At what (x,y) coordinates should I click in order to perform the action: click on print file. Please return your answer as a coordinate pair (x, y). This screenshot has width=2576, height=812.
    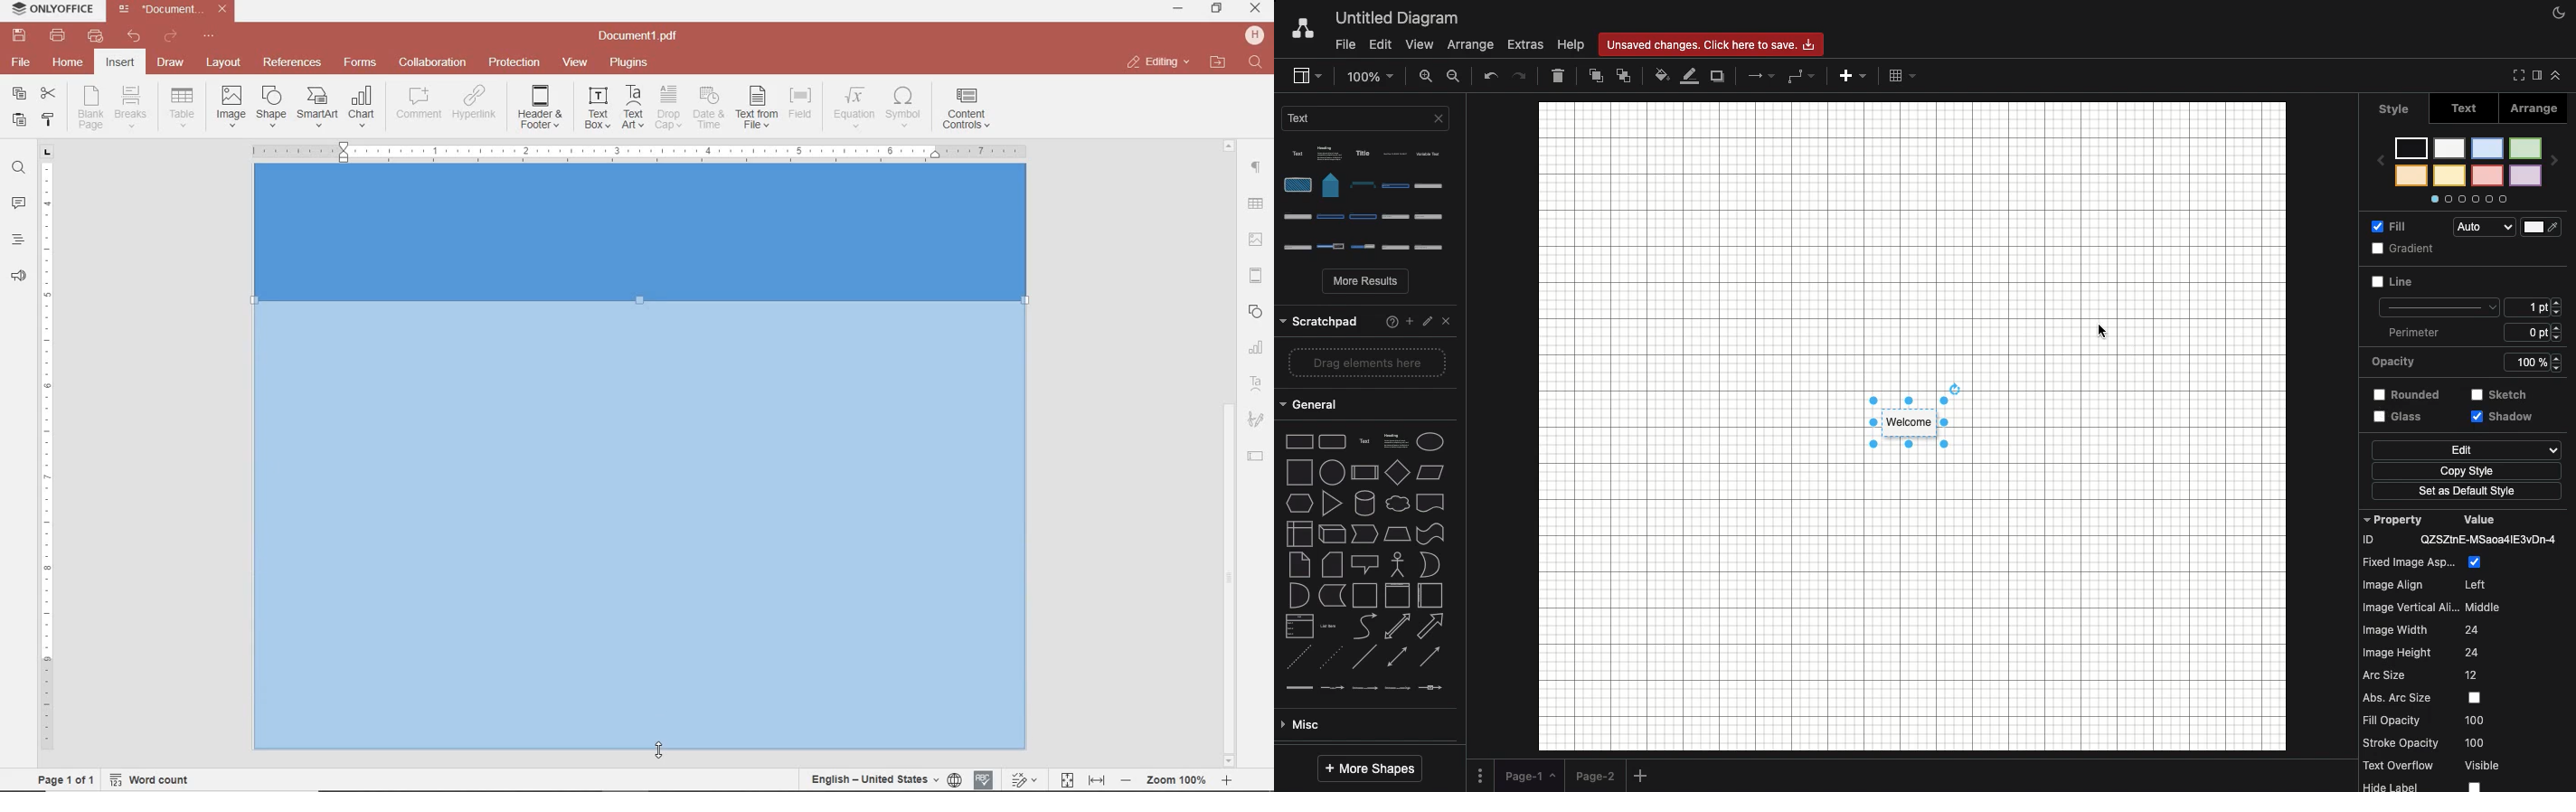
    Looking at the image, I should click on (58, 36).